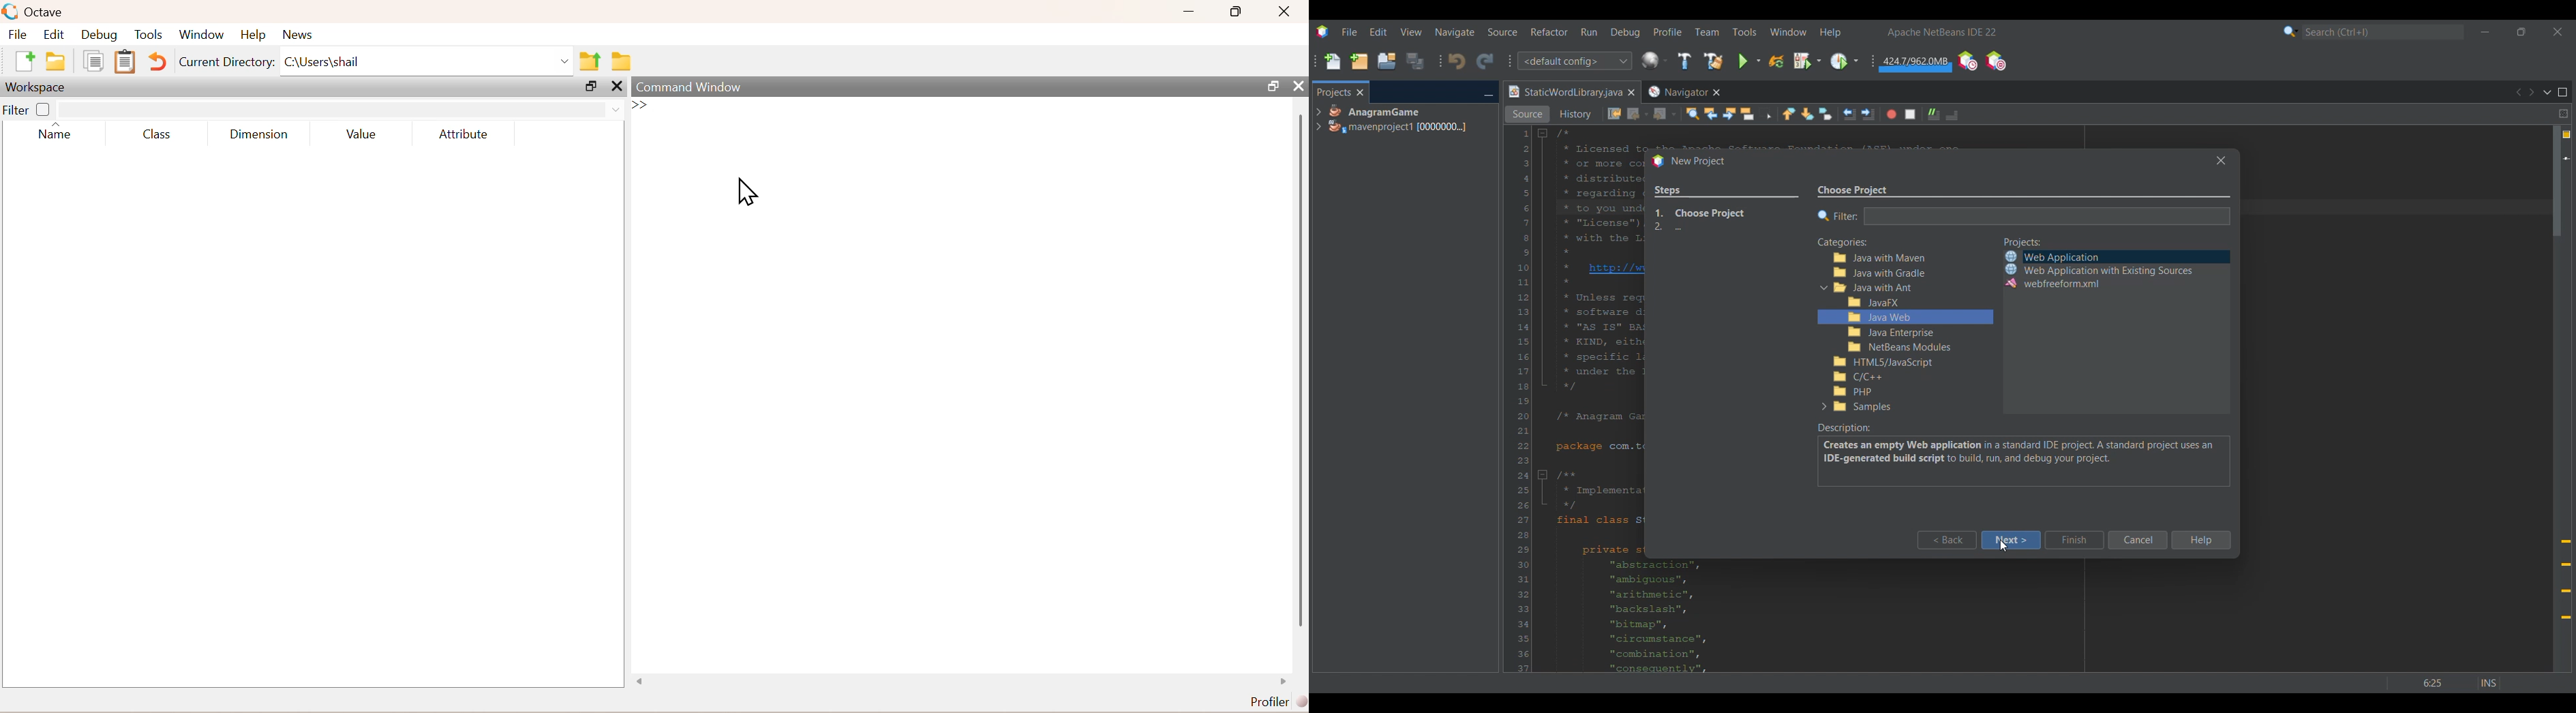 The image size is (2576, 728). I want to click on open in separate window, so click(591, 86).